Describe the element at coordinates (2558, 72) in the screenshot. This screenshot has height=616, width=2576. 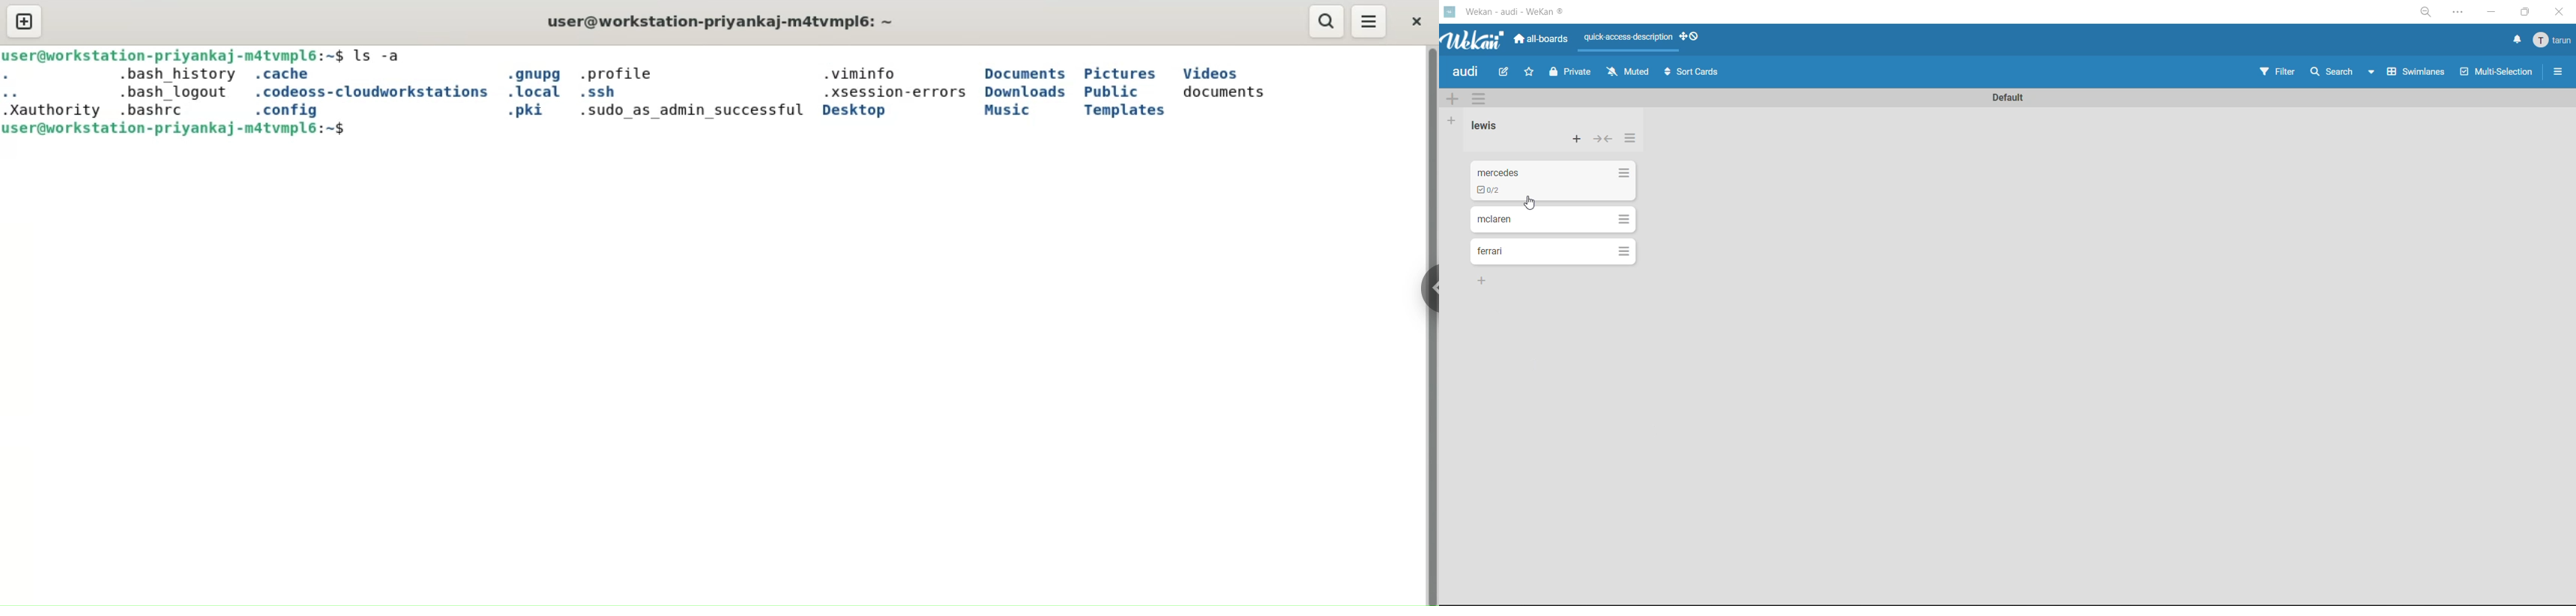
I see `sidebar` at that location.